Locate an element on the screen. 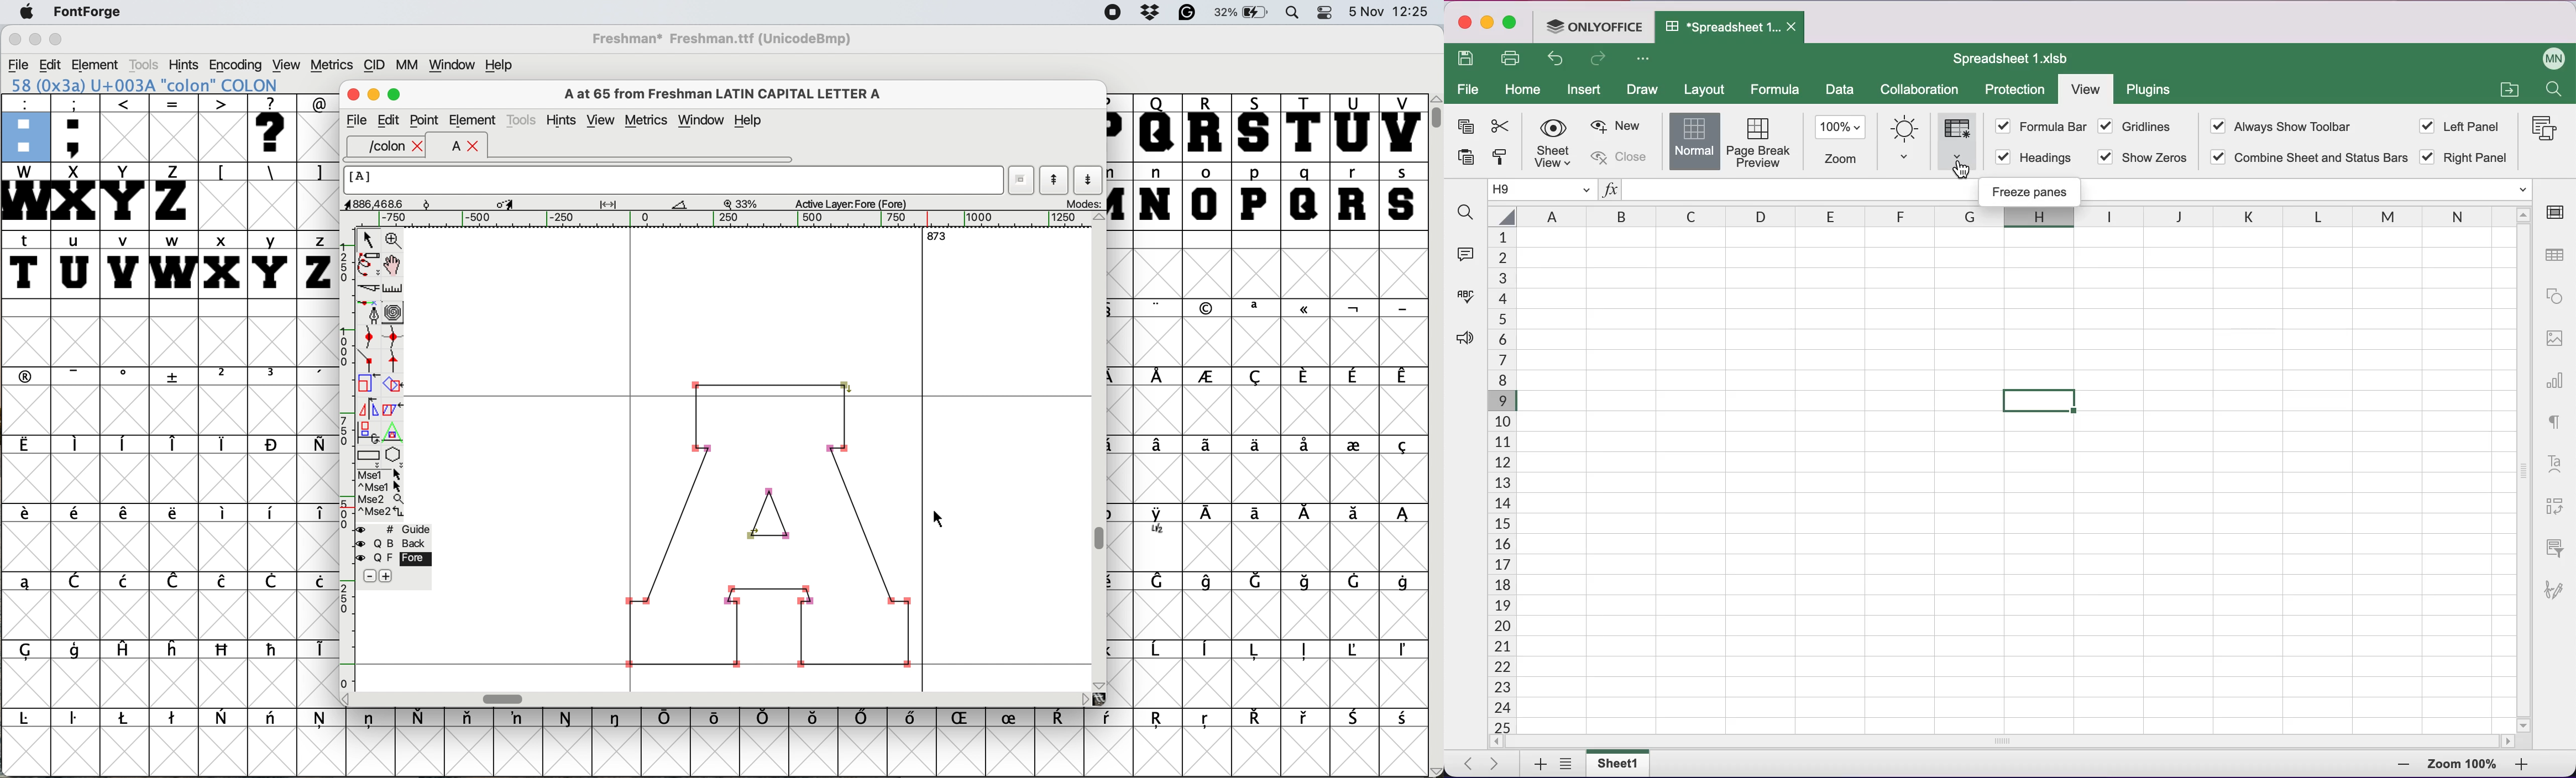  spotlight search is located at coordinates (1293, 14).